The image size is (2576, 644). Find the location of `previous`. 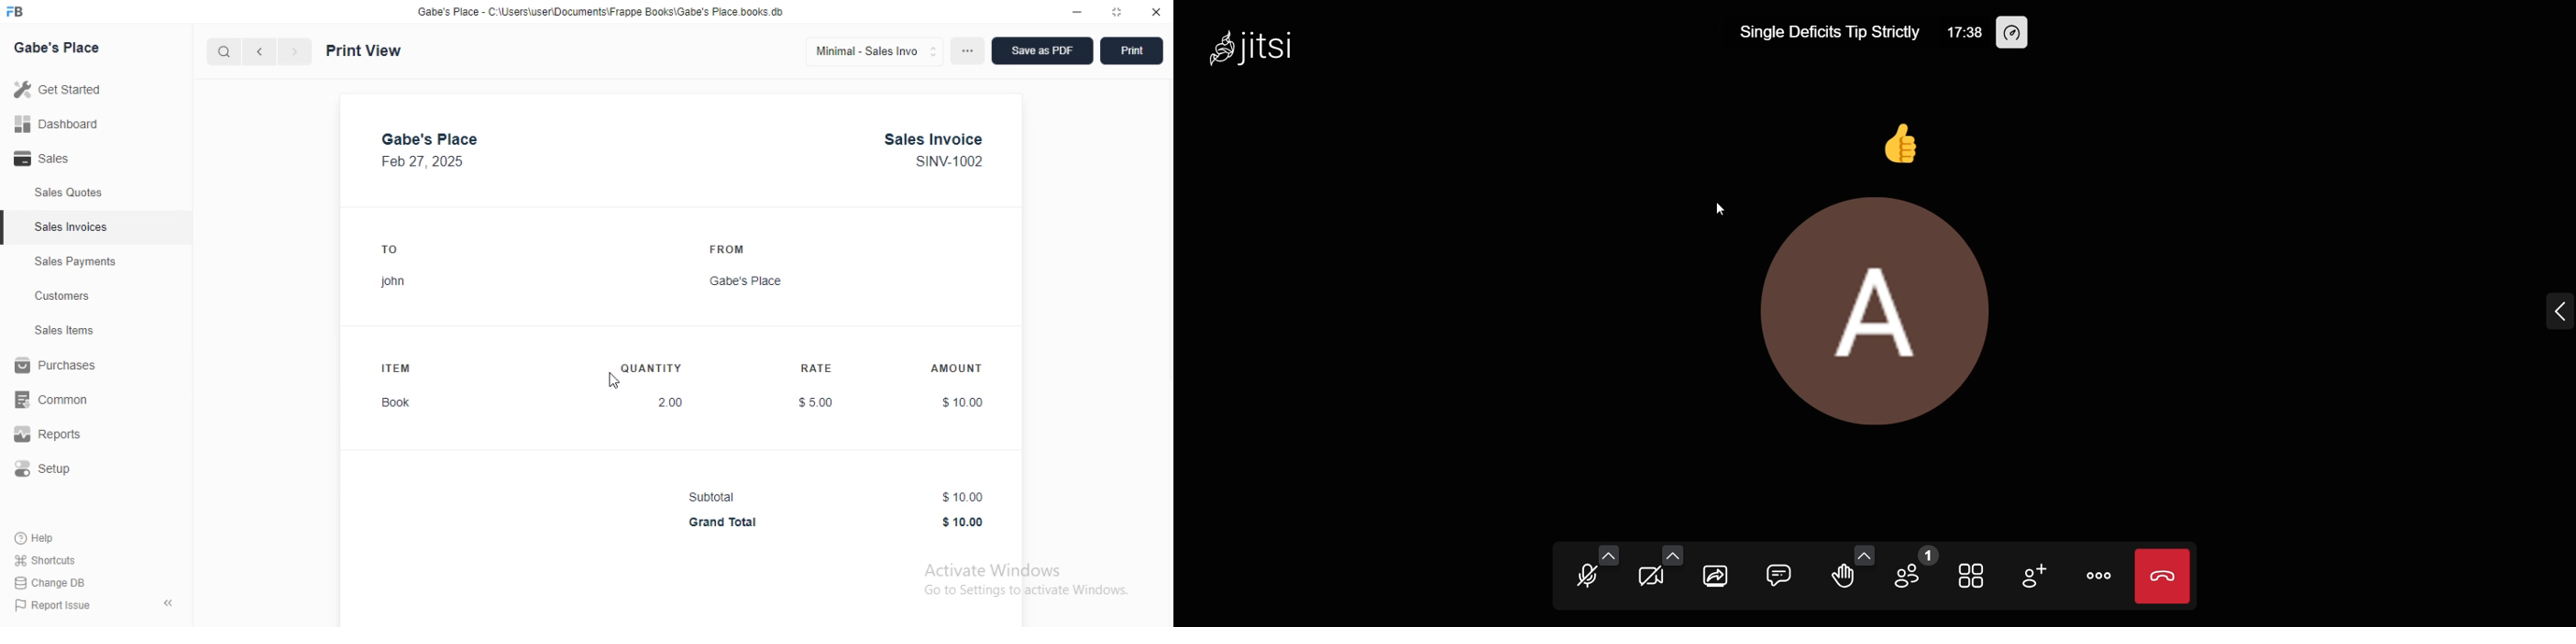

previous is located at coordinates (259, 51).